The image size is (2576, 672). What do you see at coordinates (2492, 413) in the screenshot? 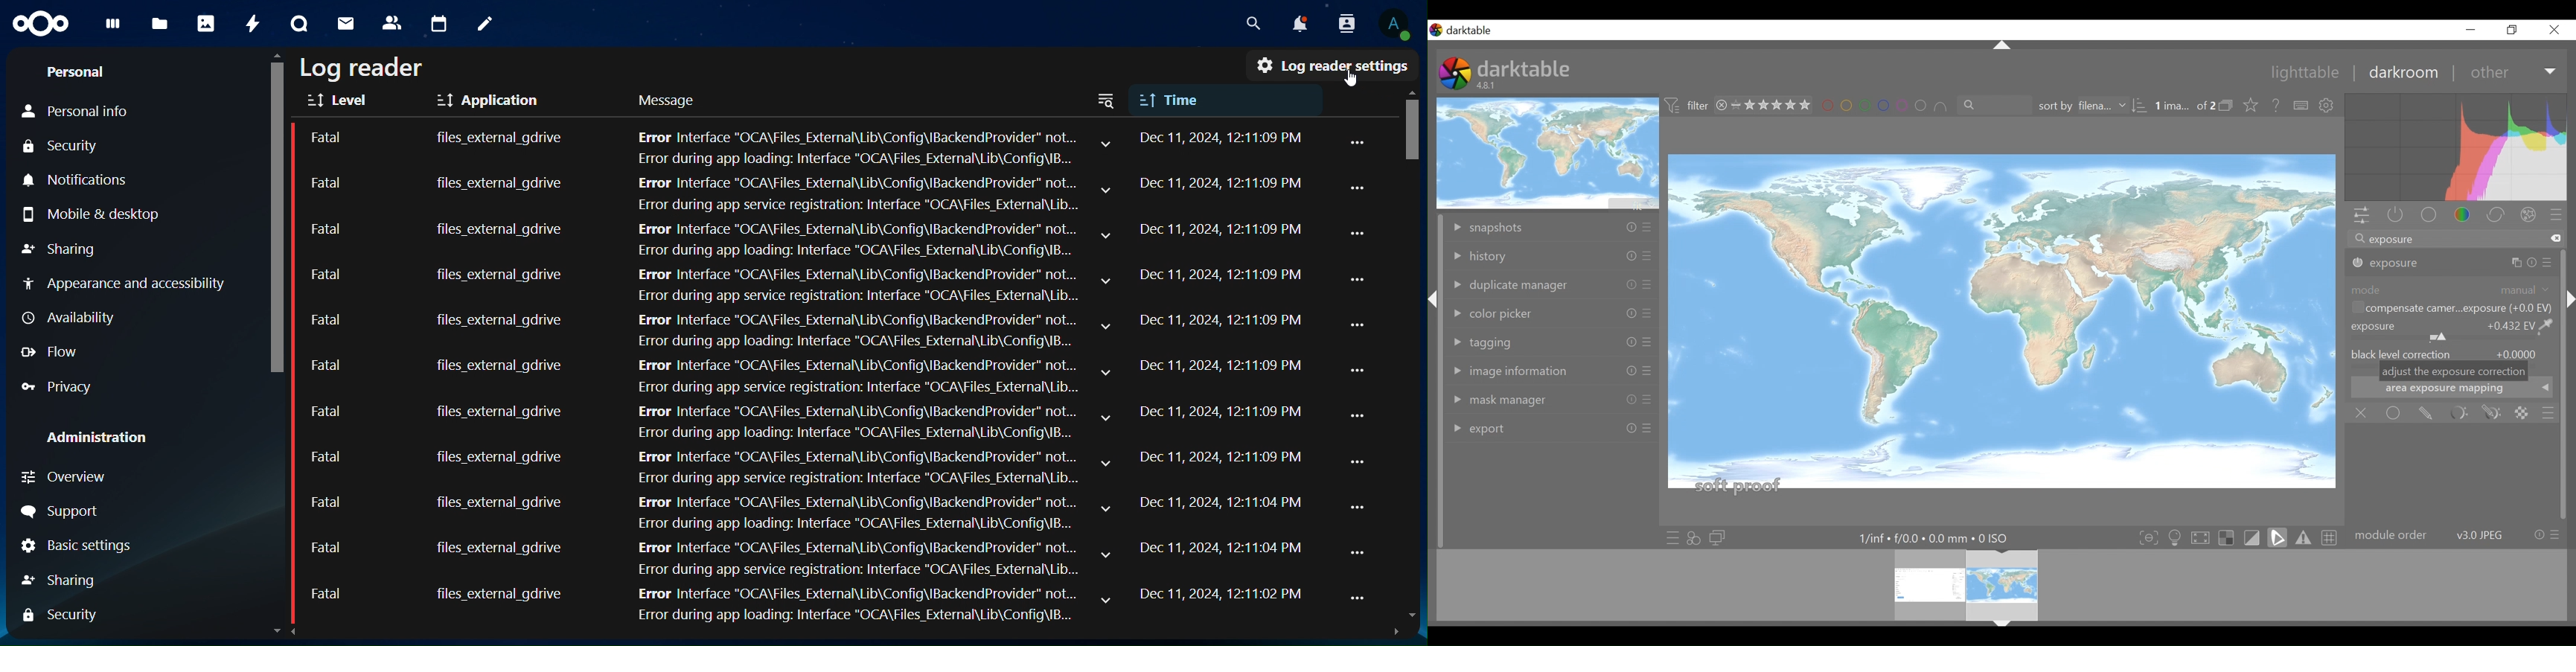
I see `` at bounding box center [2492, 413].